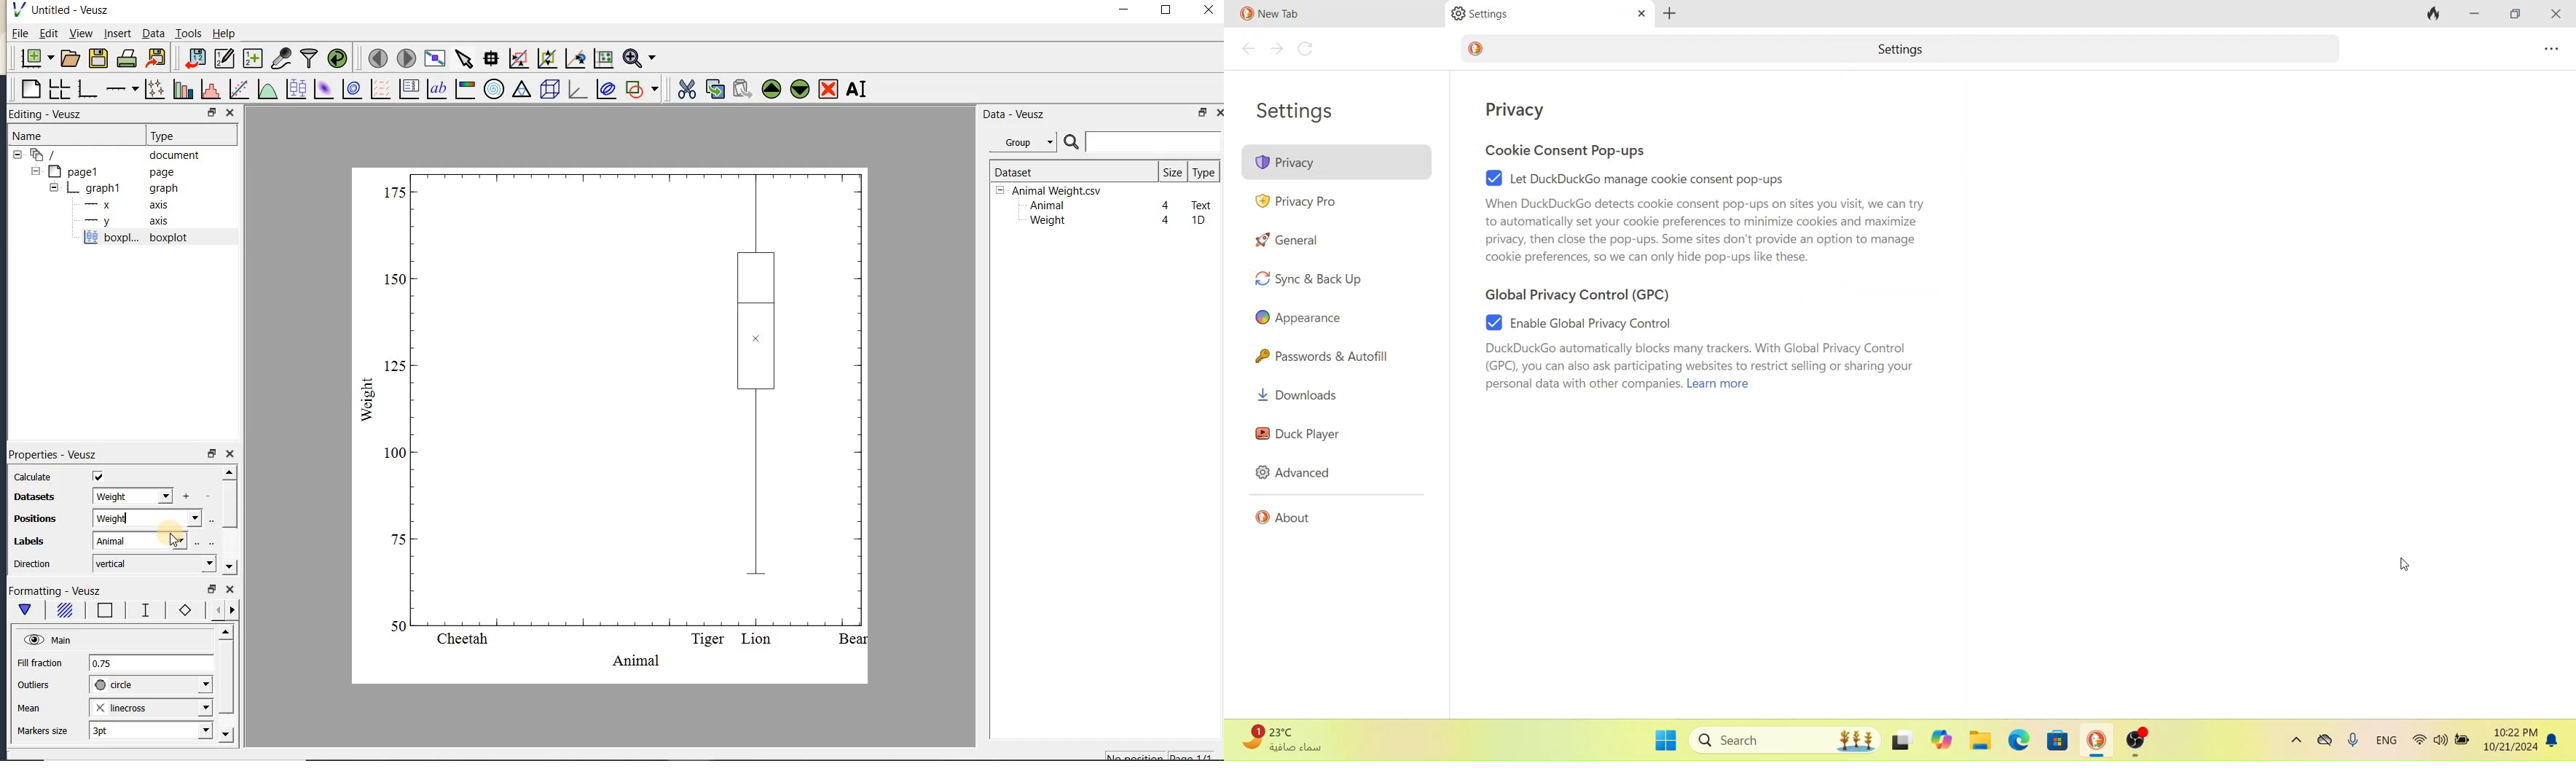  Describe the element at coordinates (2418, 745) in the screenshot. I see `wifi` at that location.